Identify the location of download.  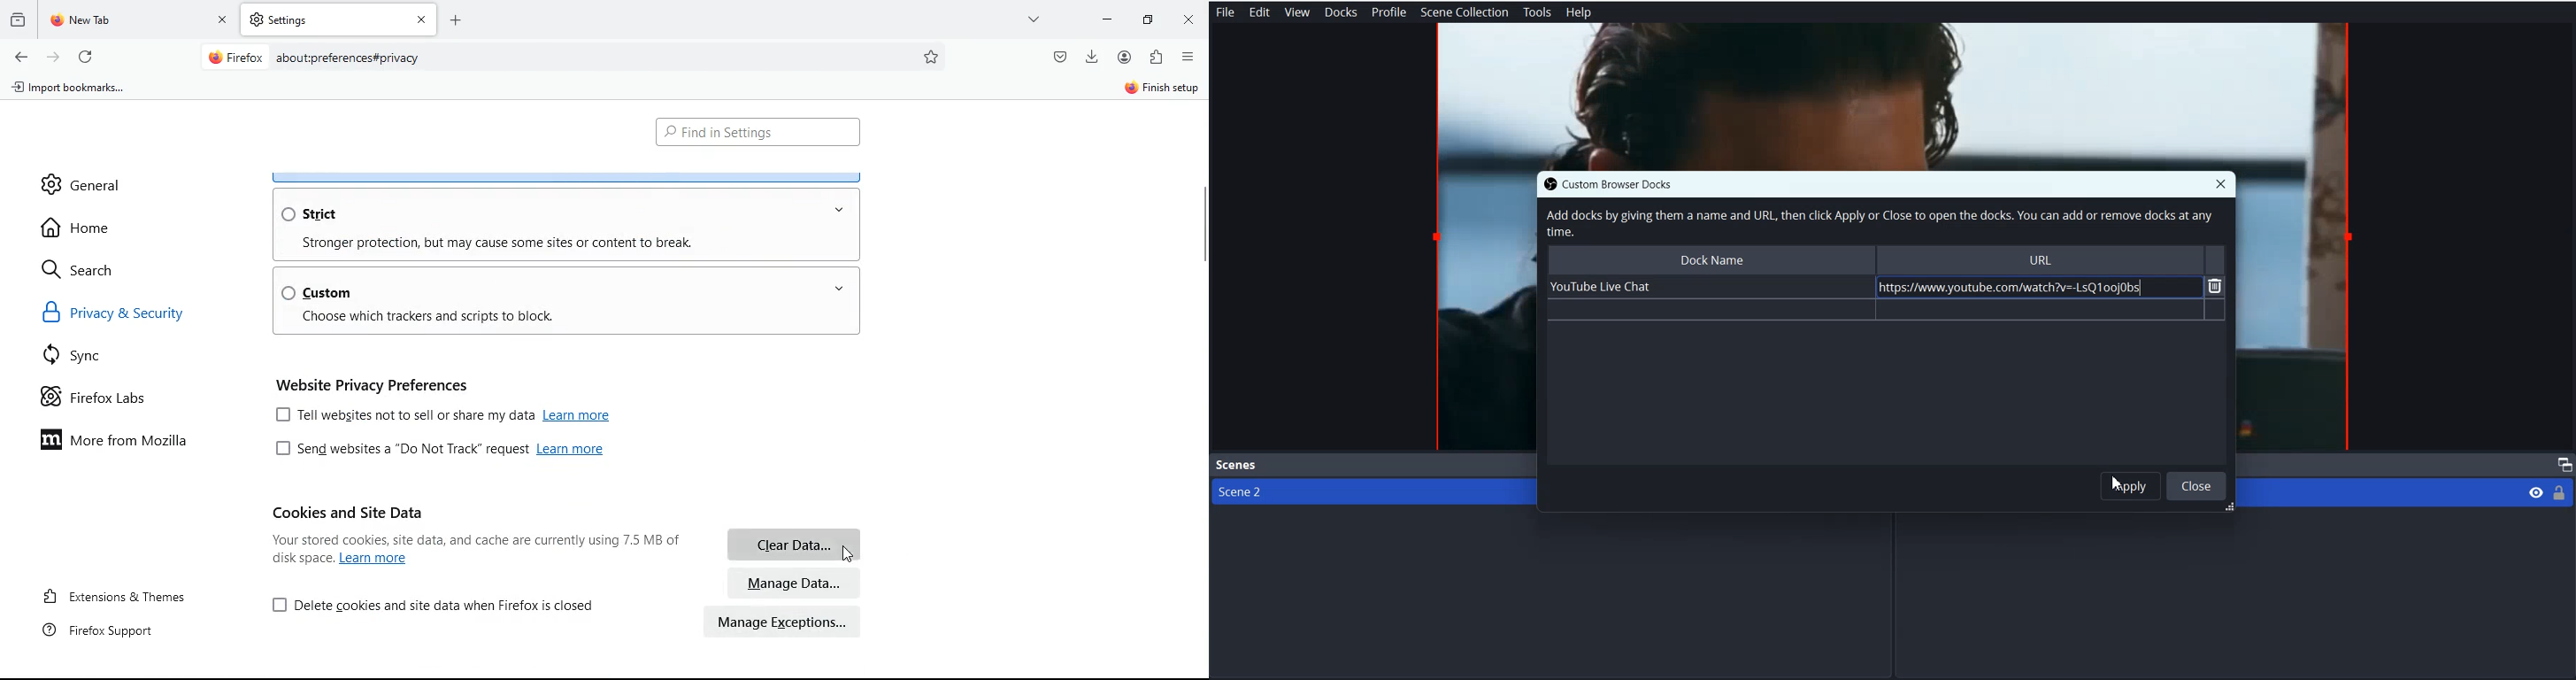
(1092, 55).